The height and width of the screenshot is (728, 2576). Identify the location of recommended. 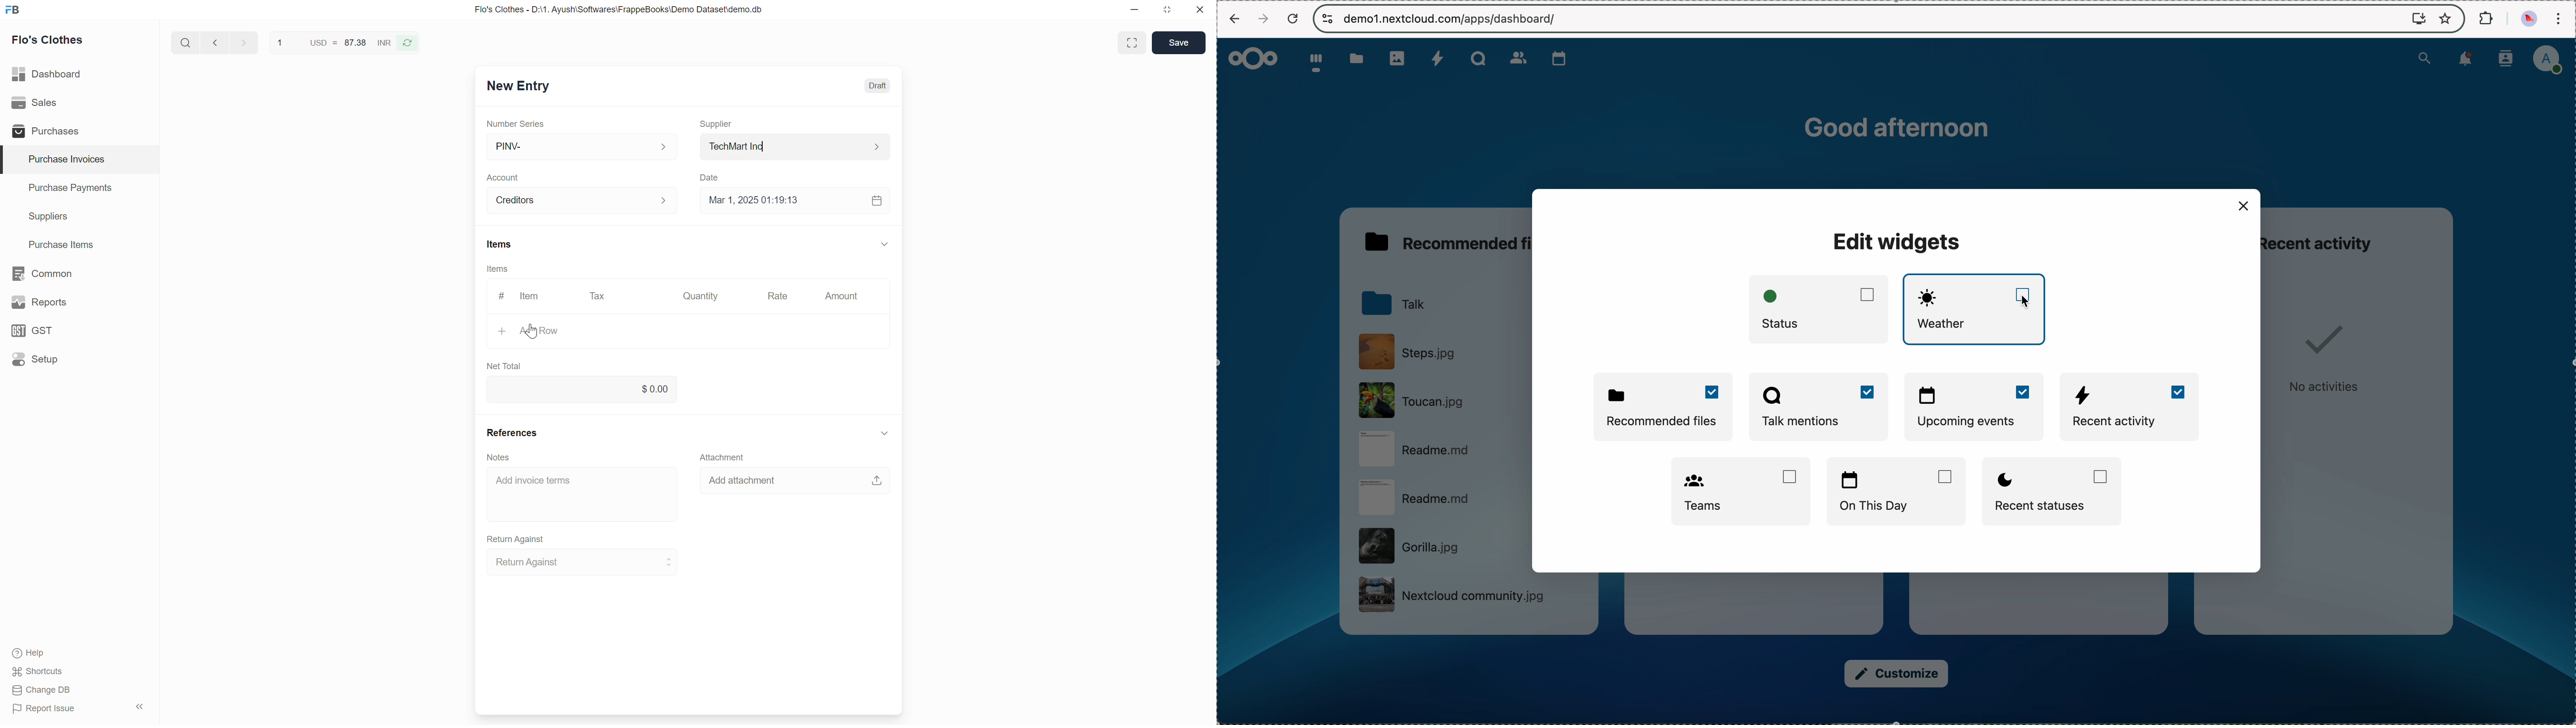
(1448, 240).